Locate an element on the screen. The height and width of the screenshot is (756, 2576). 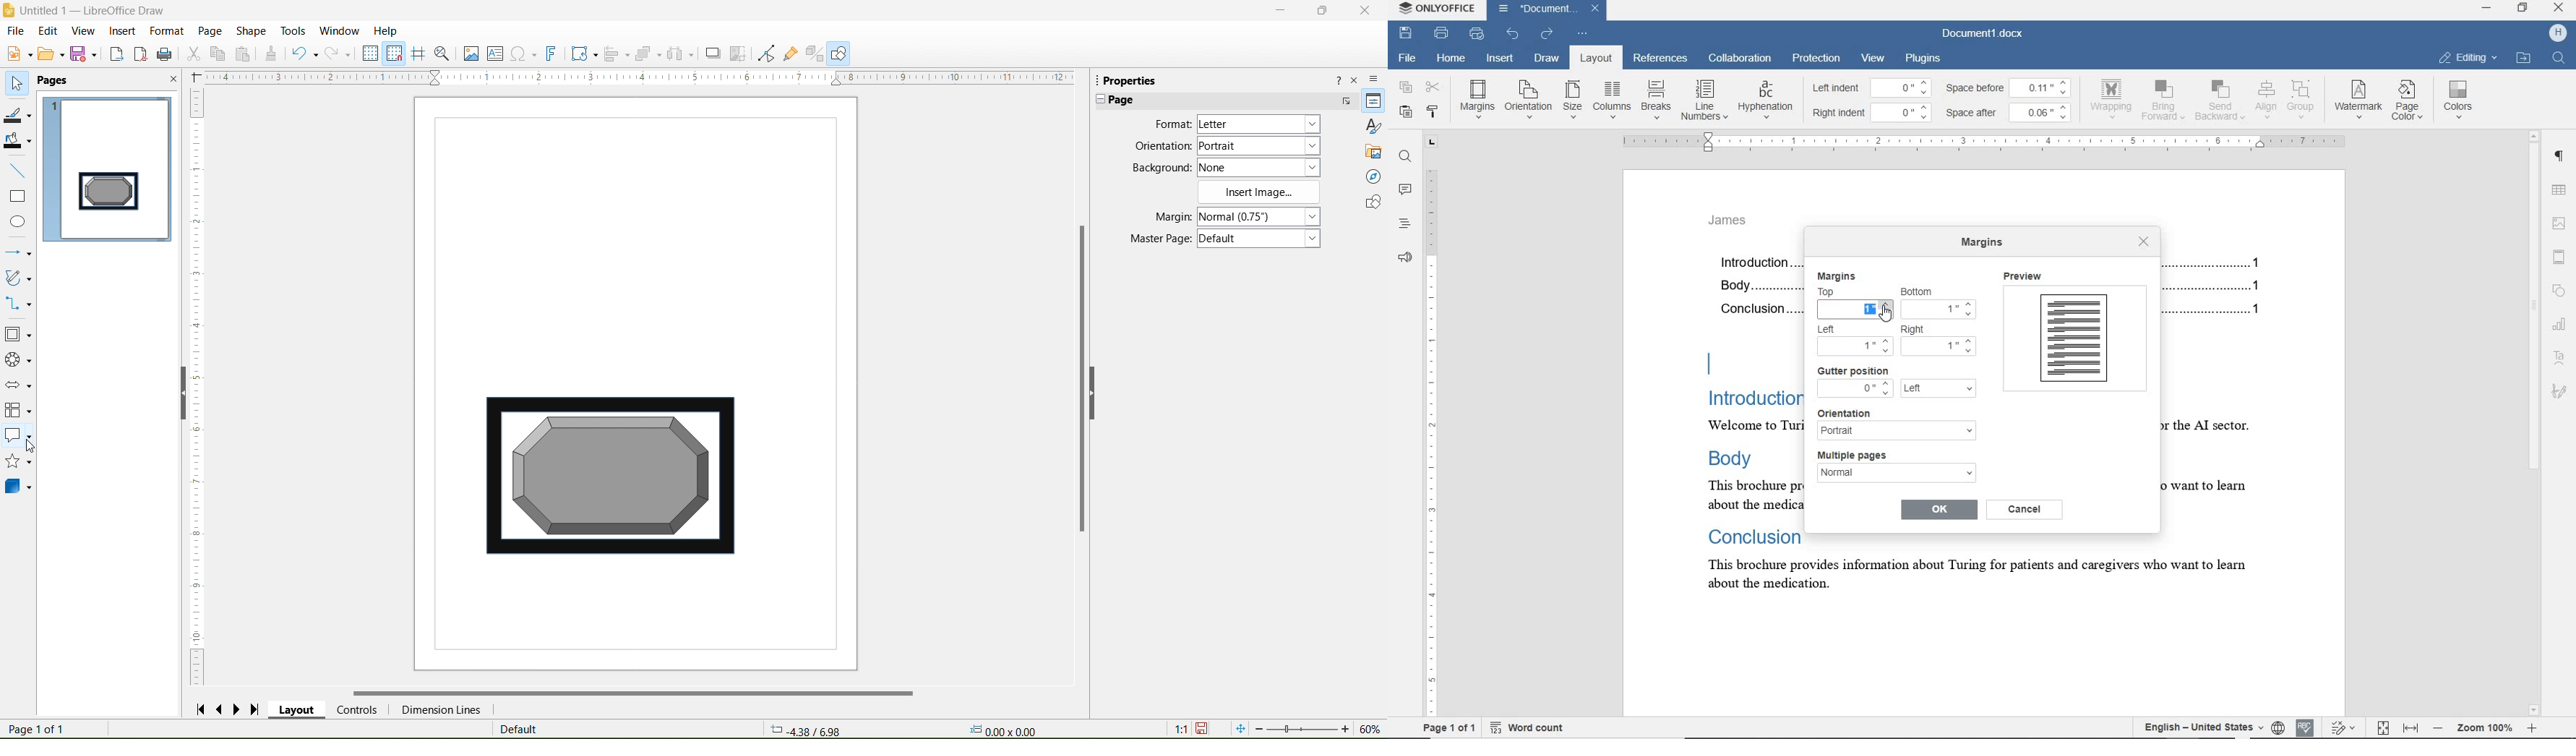
paste is located at coordinates (1405, 112).